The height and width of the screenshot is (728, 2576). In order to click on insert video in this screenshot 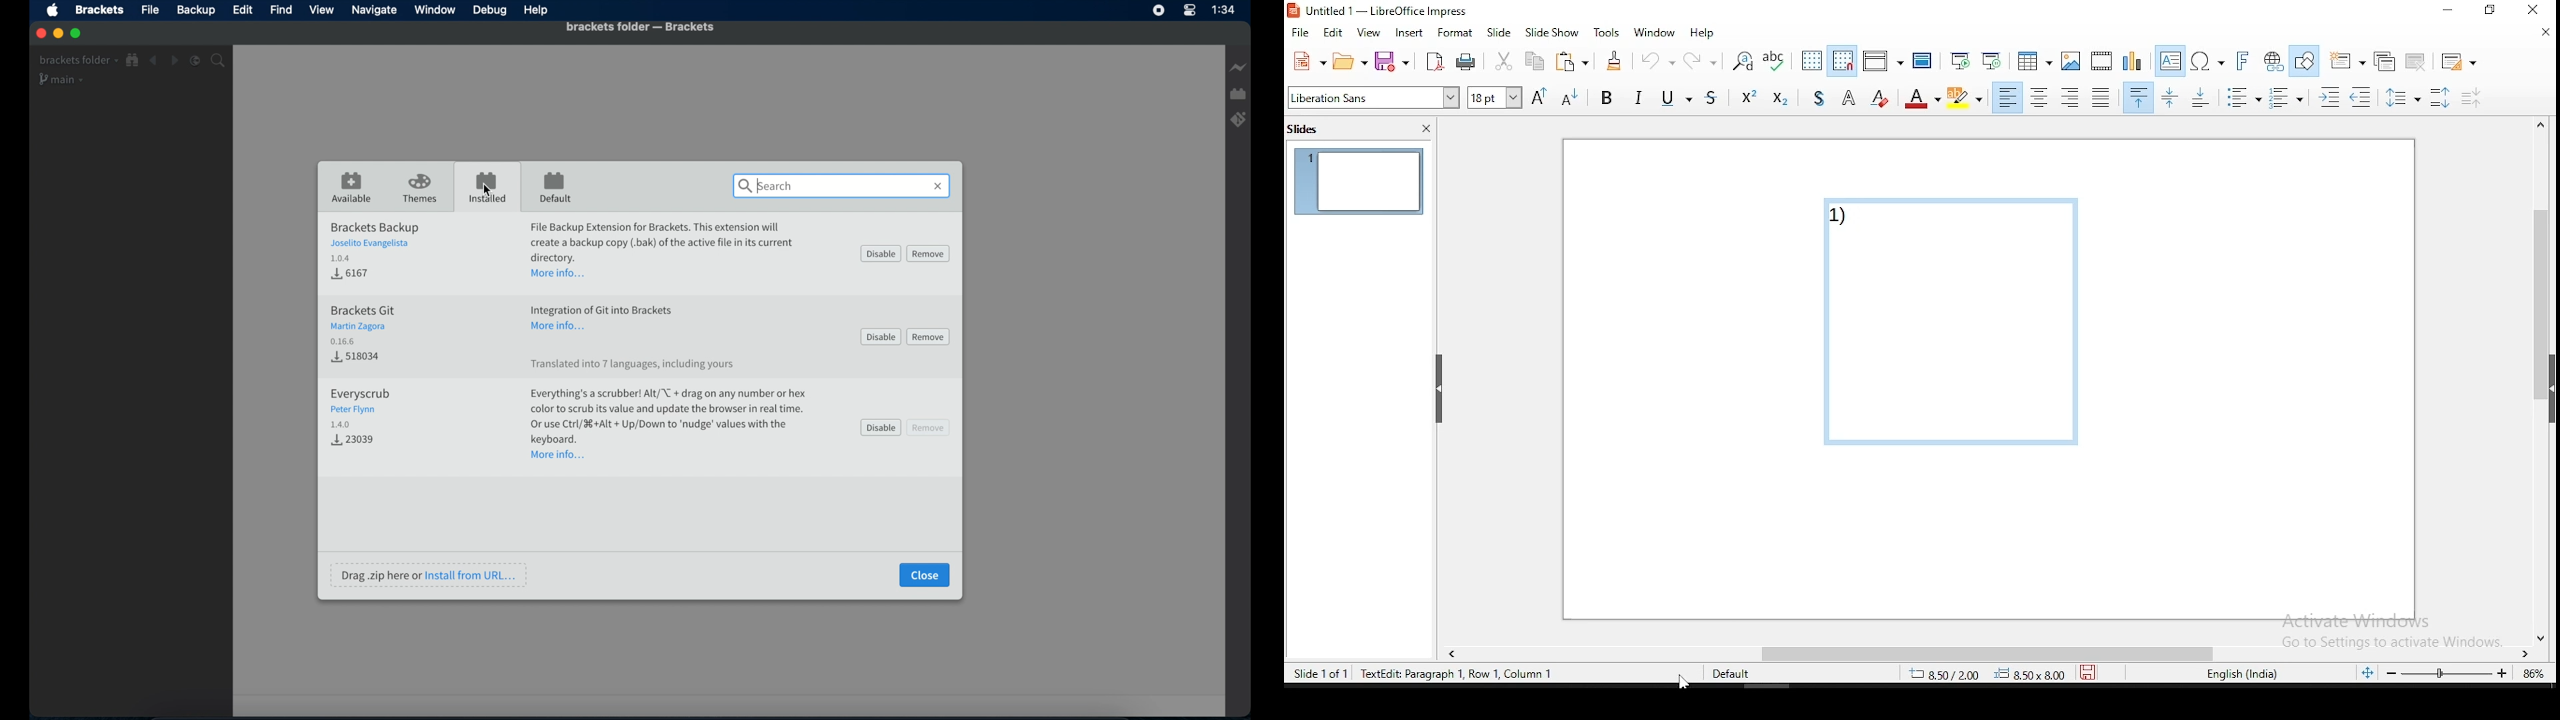, I will do `click(2100, 62)`.